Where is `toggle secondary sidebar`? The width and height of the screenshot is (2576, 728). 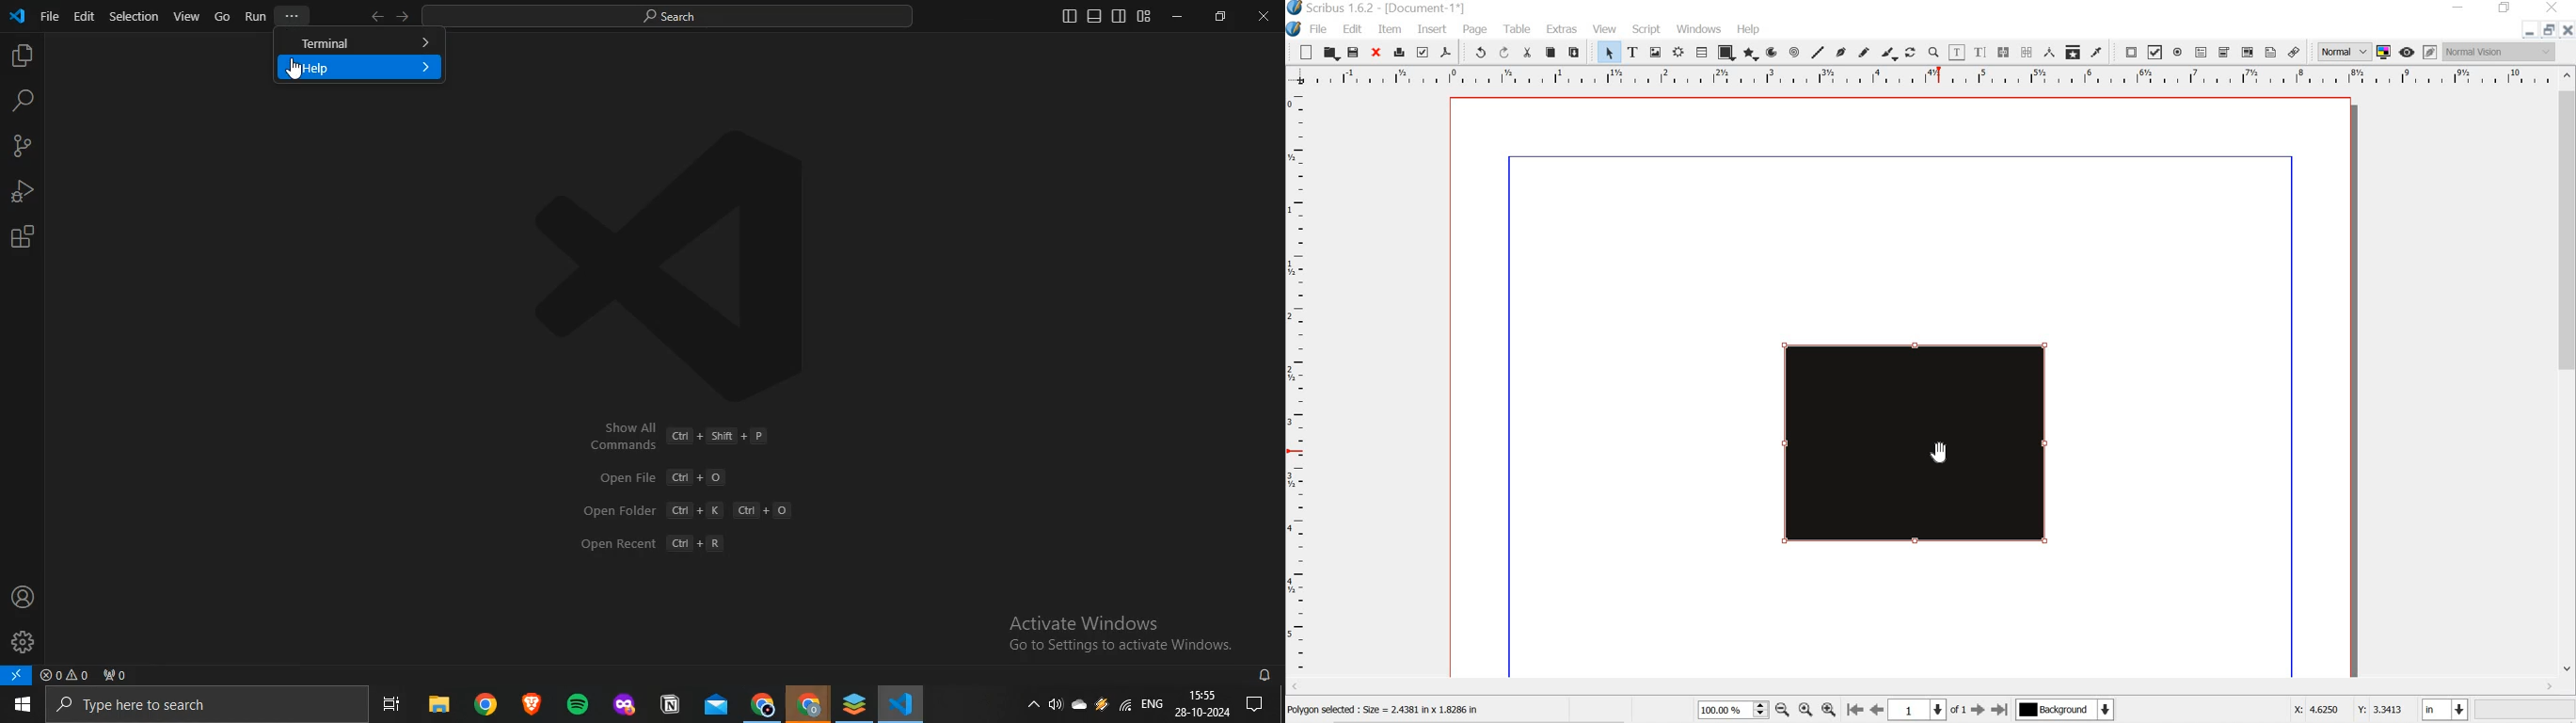 toggle secondary sidebar is located at coordinates (1120, 16).